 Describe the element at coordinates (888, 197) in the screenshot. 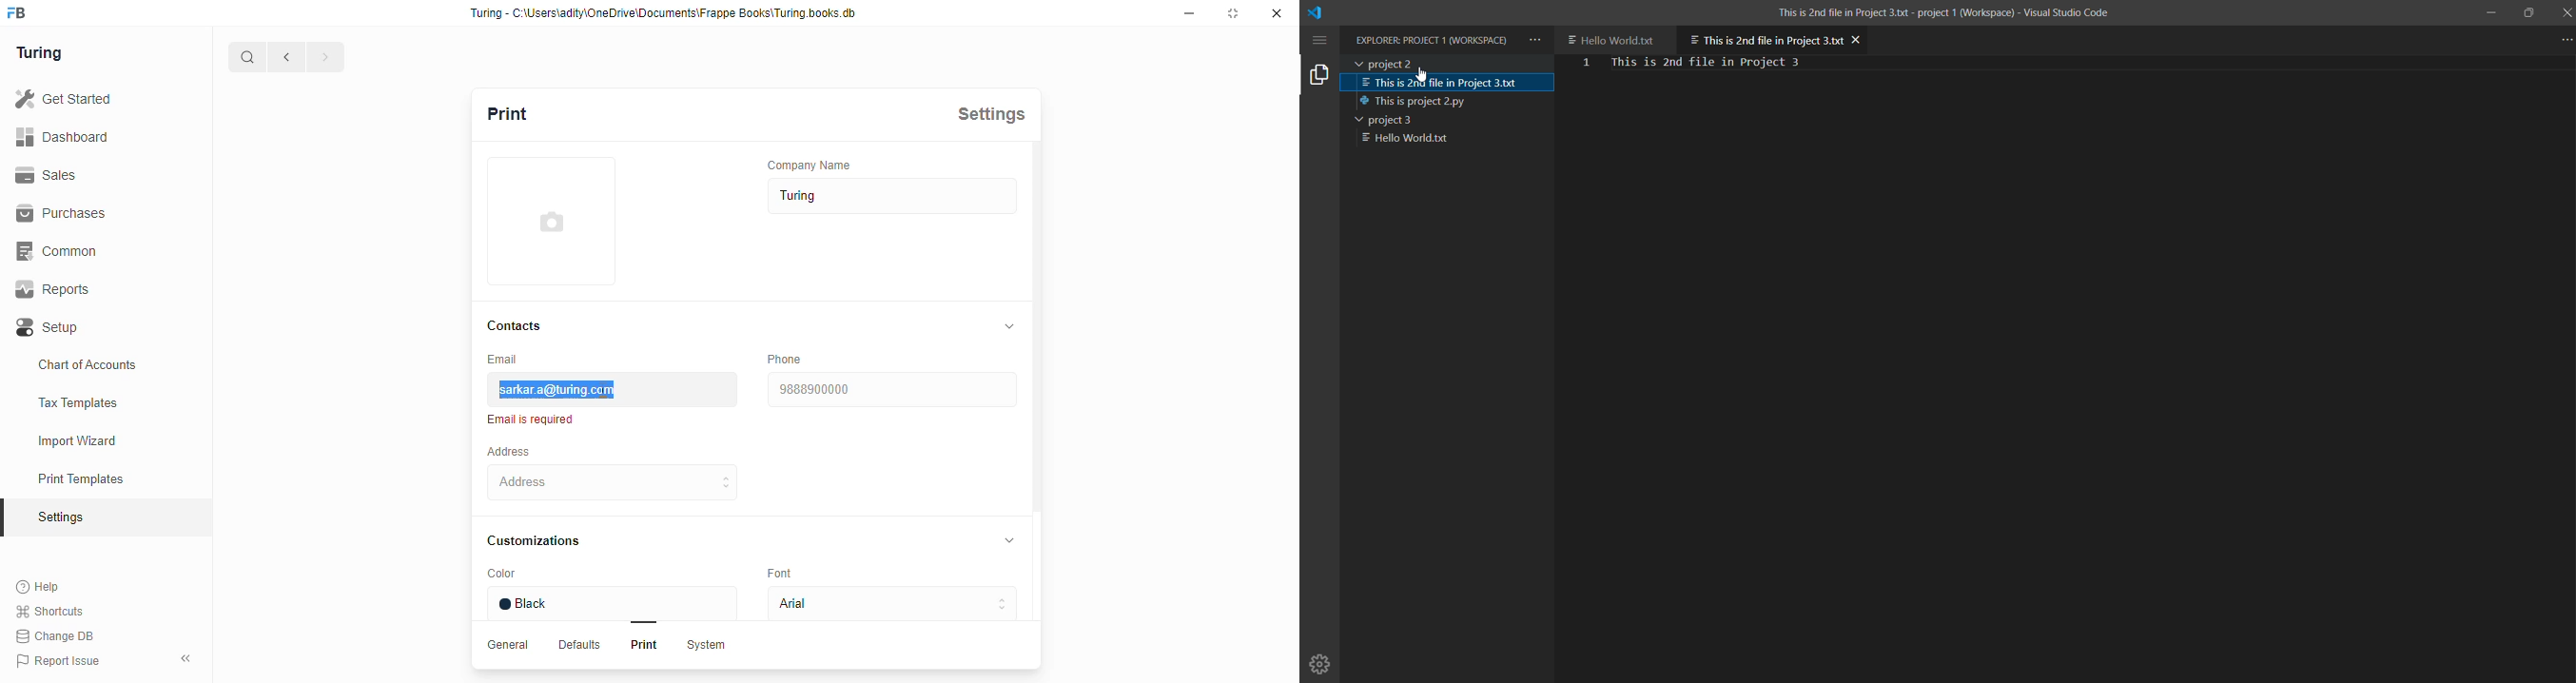

I see `Turing` at that location.